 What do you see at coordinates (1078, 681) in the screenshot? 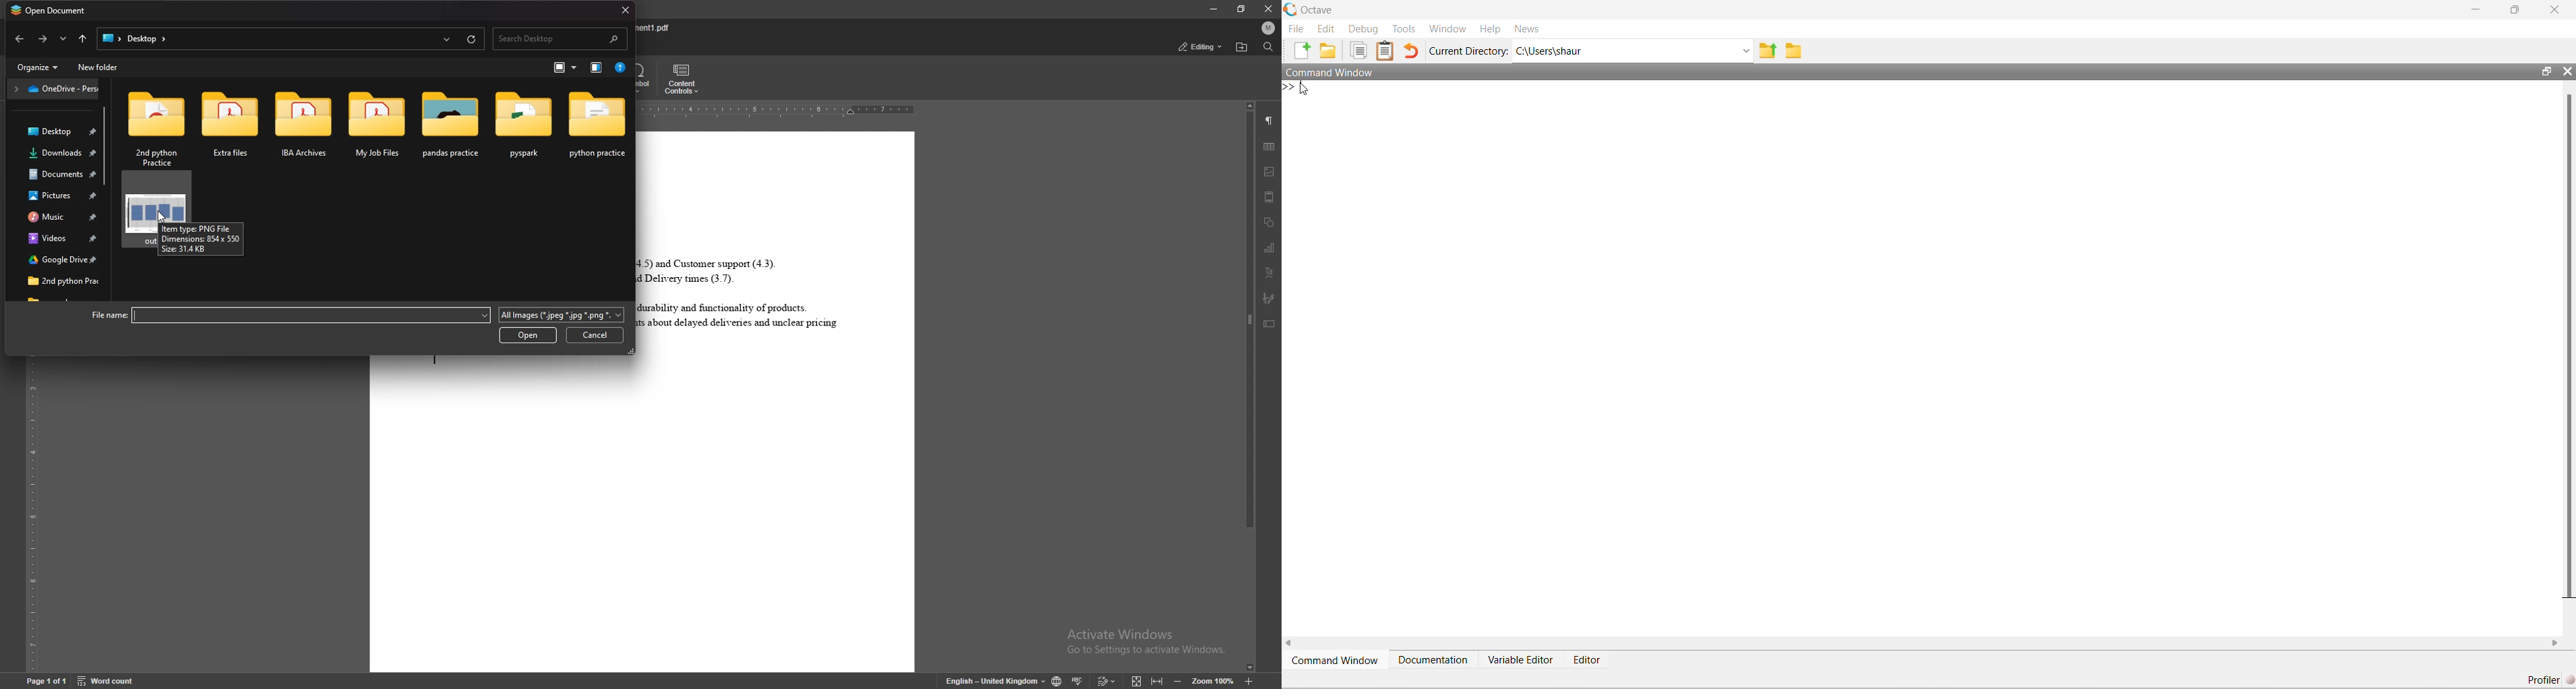
I see `spell check` at bounding box center [1078, 681].